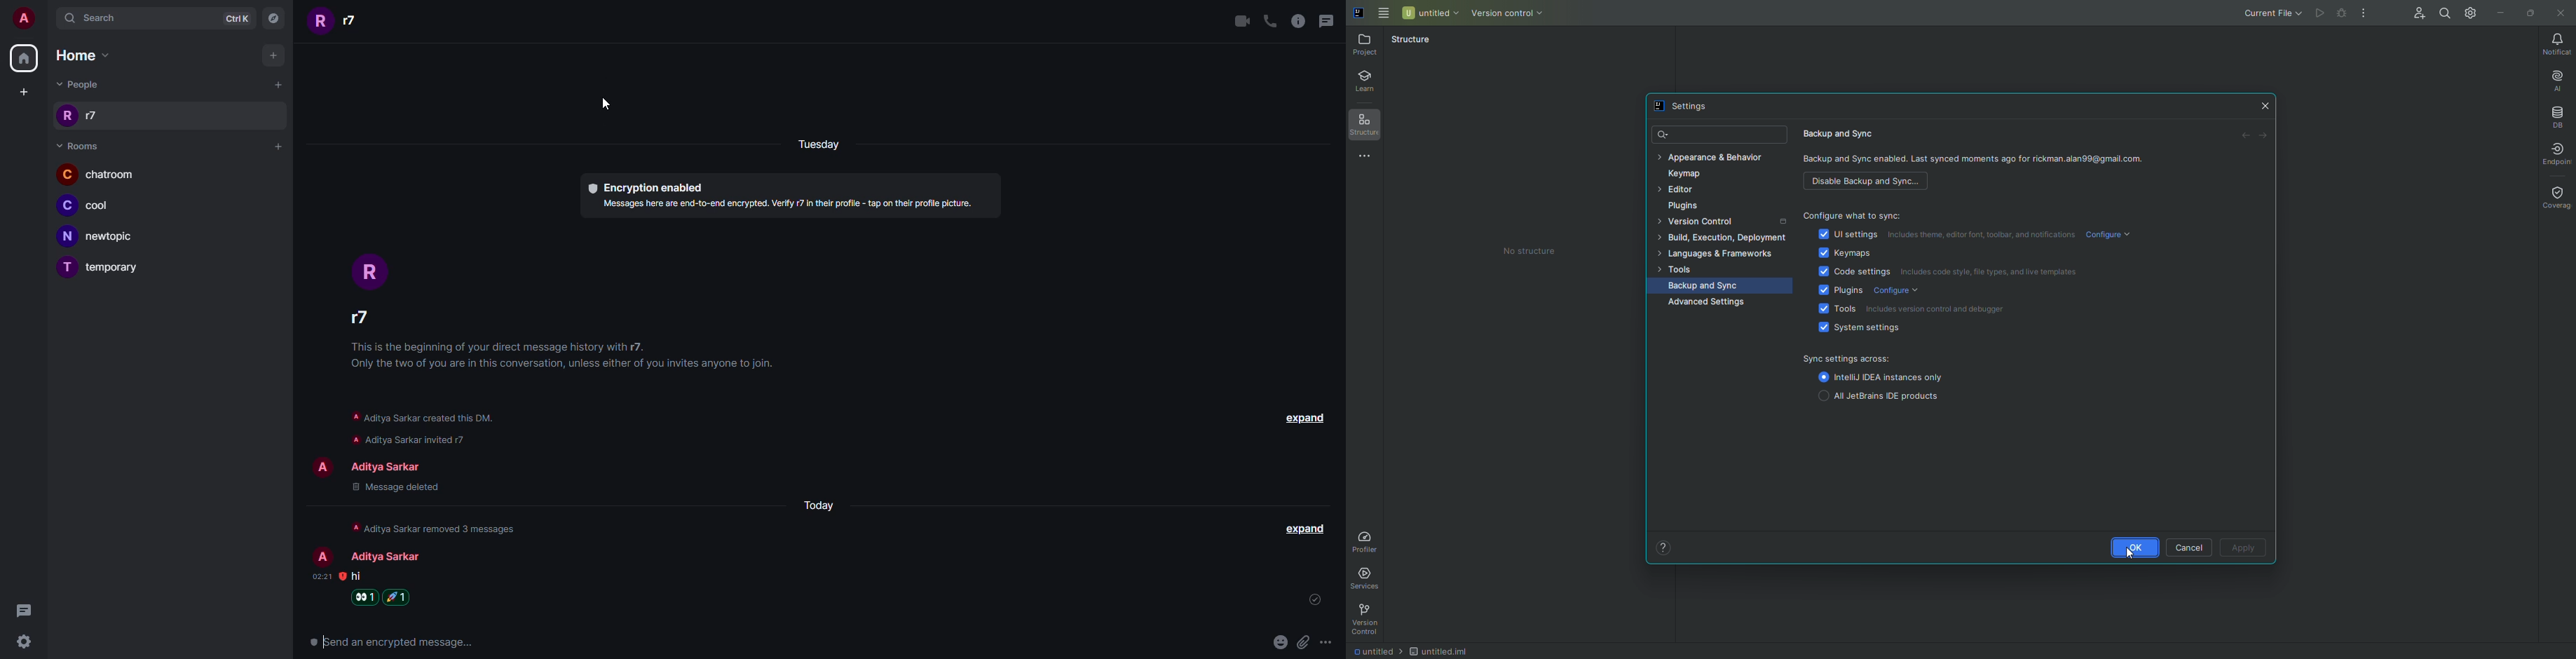  What do you see at coordinates (1326, 642) in the screenshot?
I see `more` at bounding box center [1326, 642].